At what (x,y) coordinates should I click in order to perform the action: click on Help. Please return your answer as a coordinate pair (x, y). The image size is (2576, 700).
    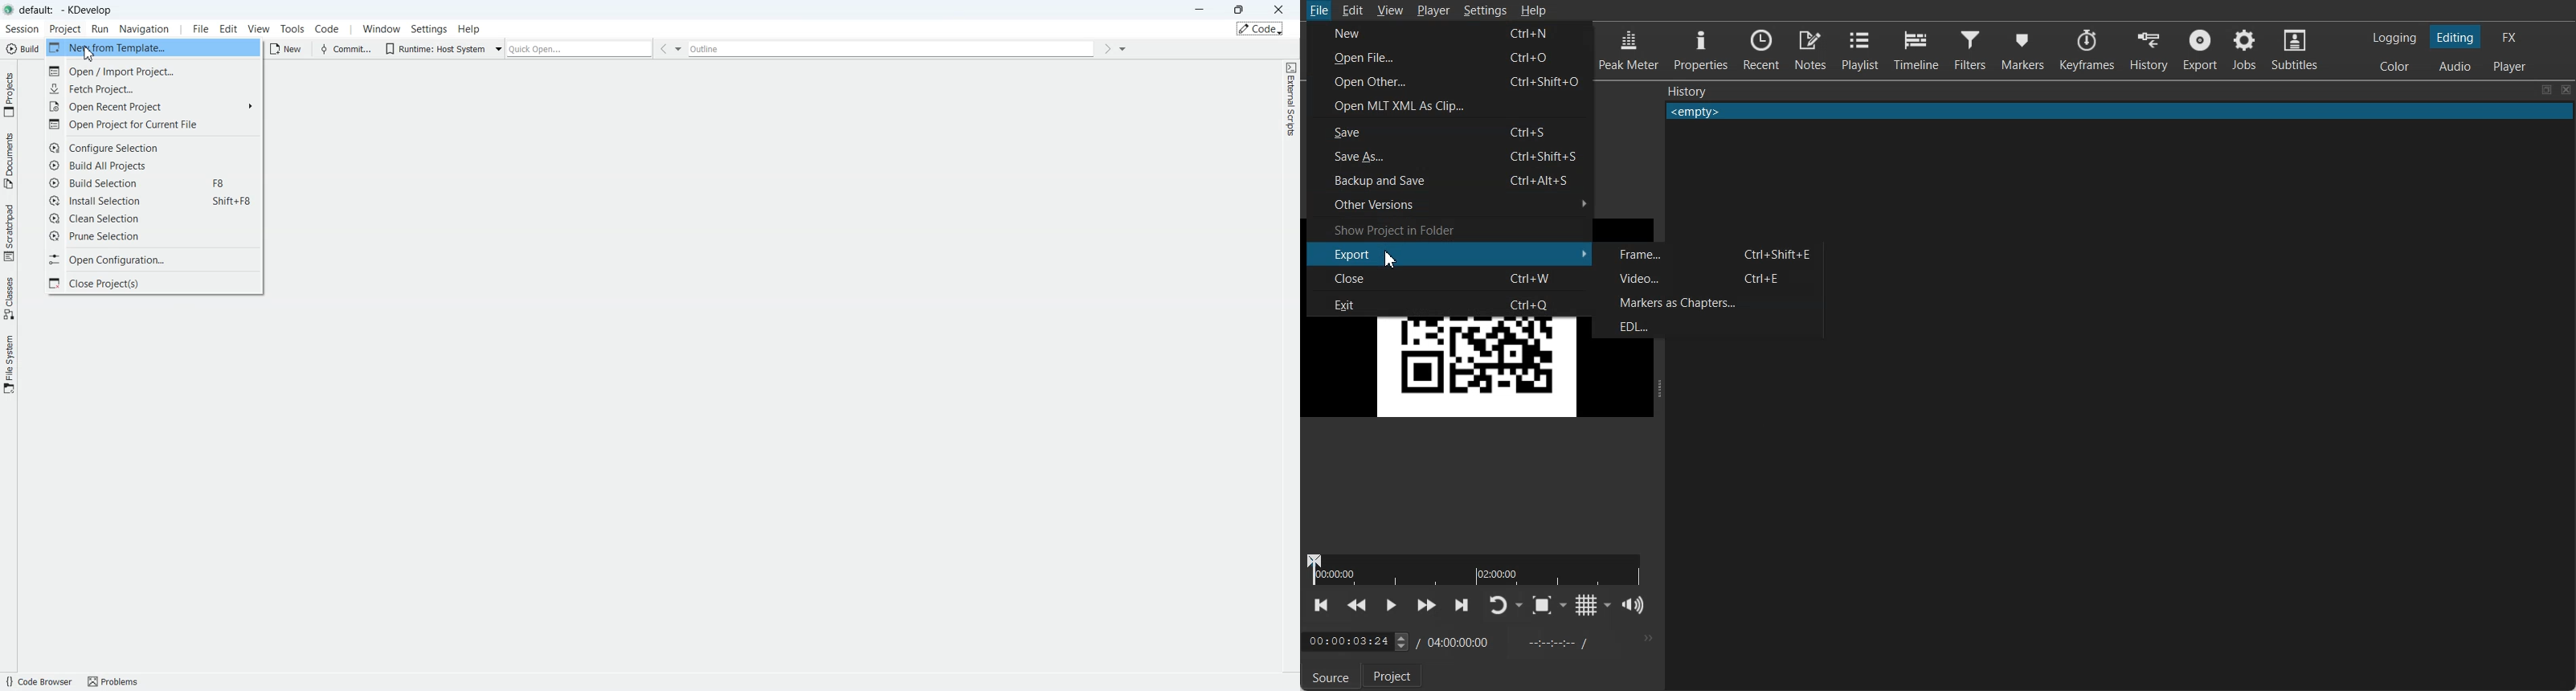
    Looking at the image, I should click on (1533, 10).